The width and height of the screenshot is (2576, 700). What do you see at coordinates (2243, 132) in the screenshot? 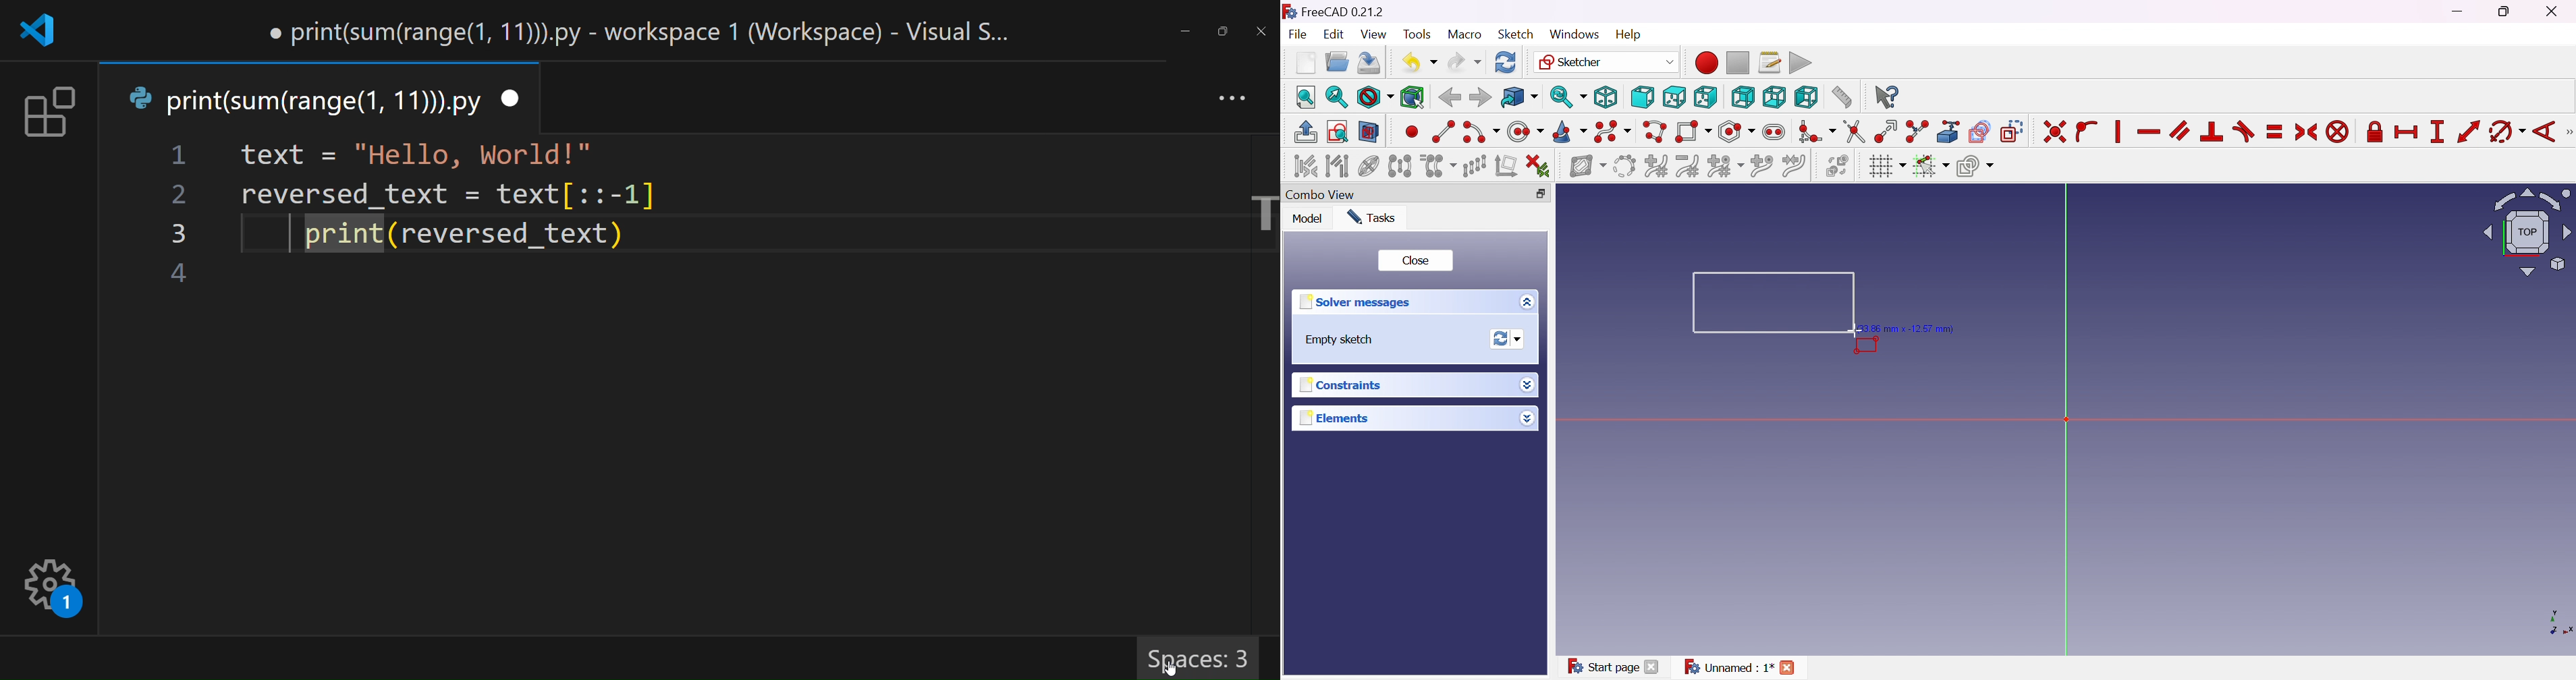
I see `Constrain tangent` at bounding box center [2243, 132].